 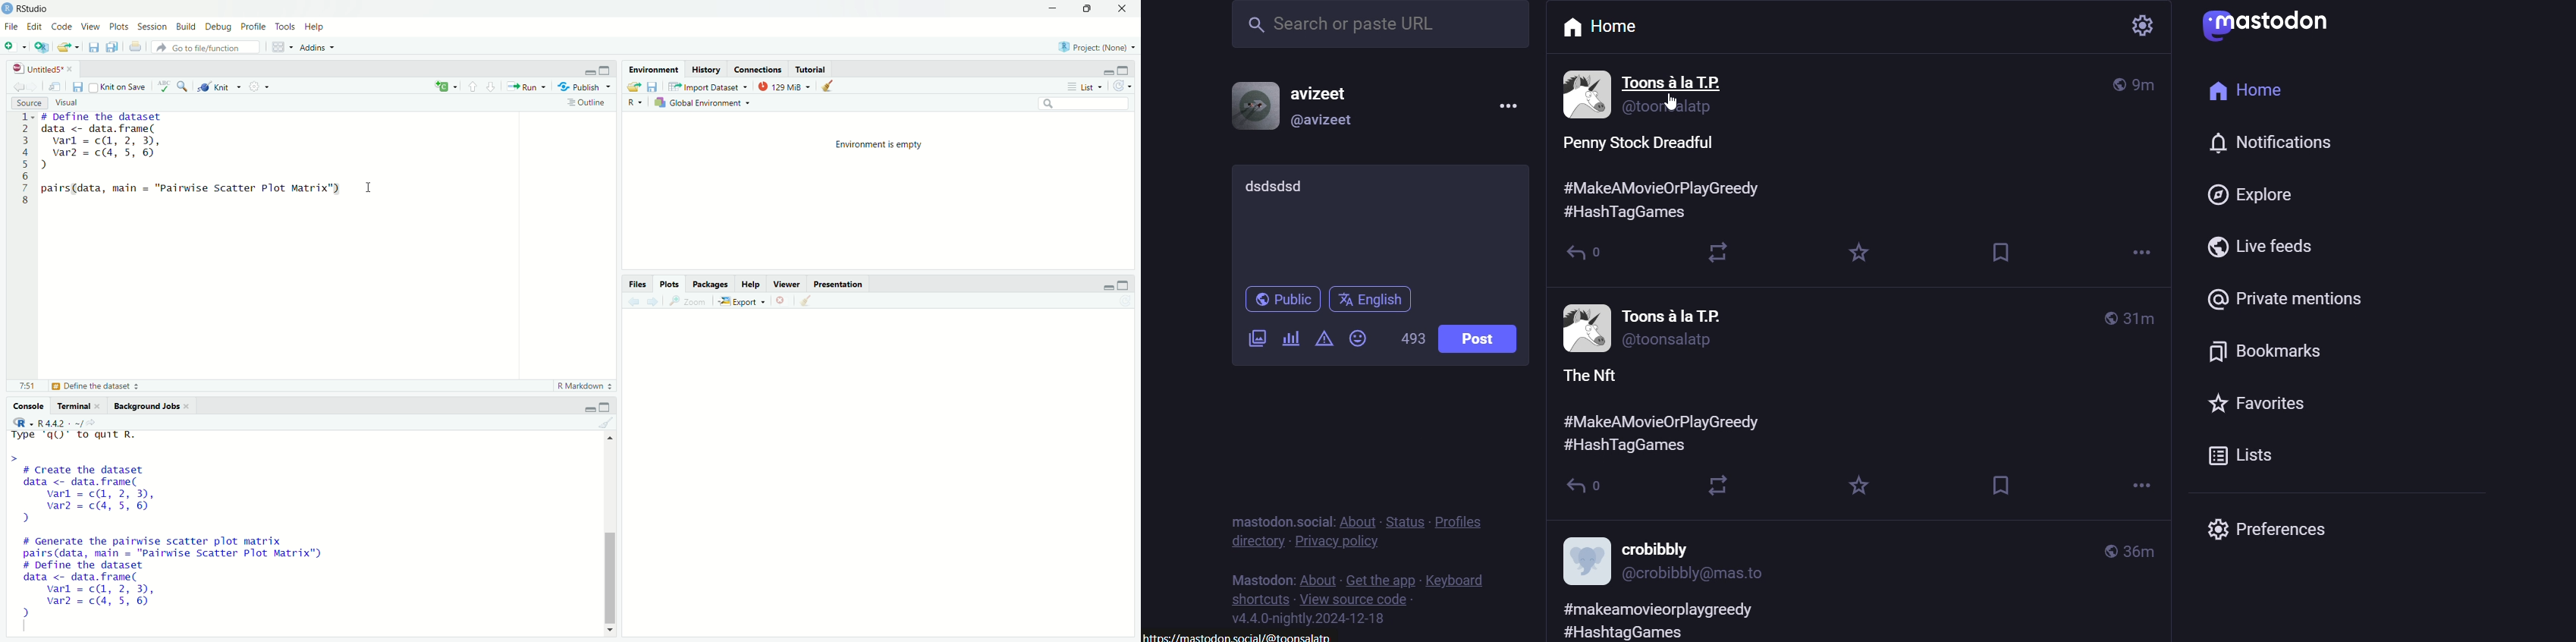 I want to click on view source code, so click(x=1359, y=601).